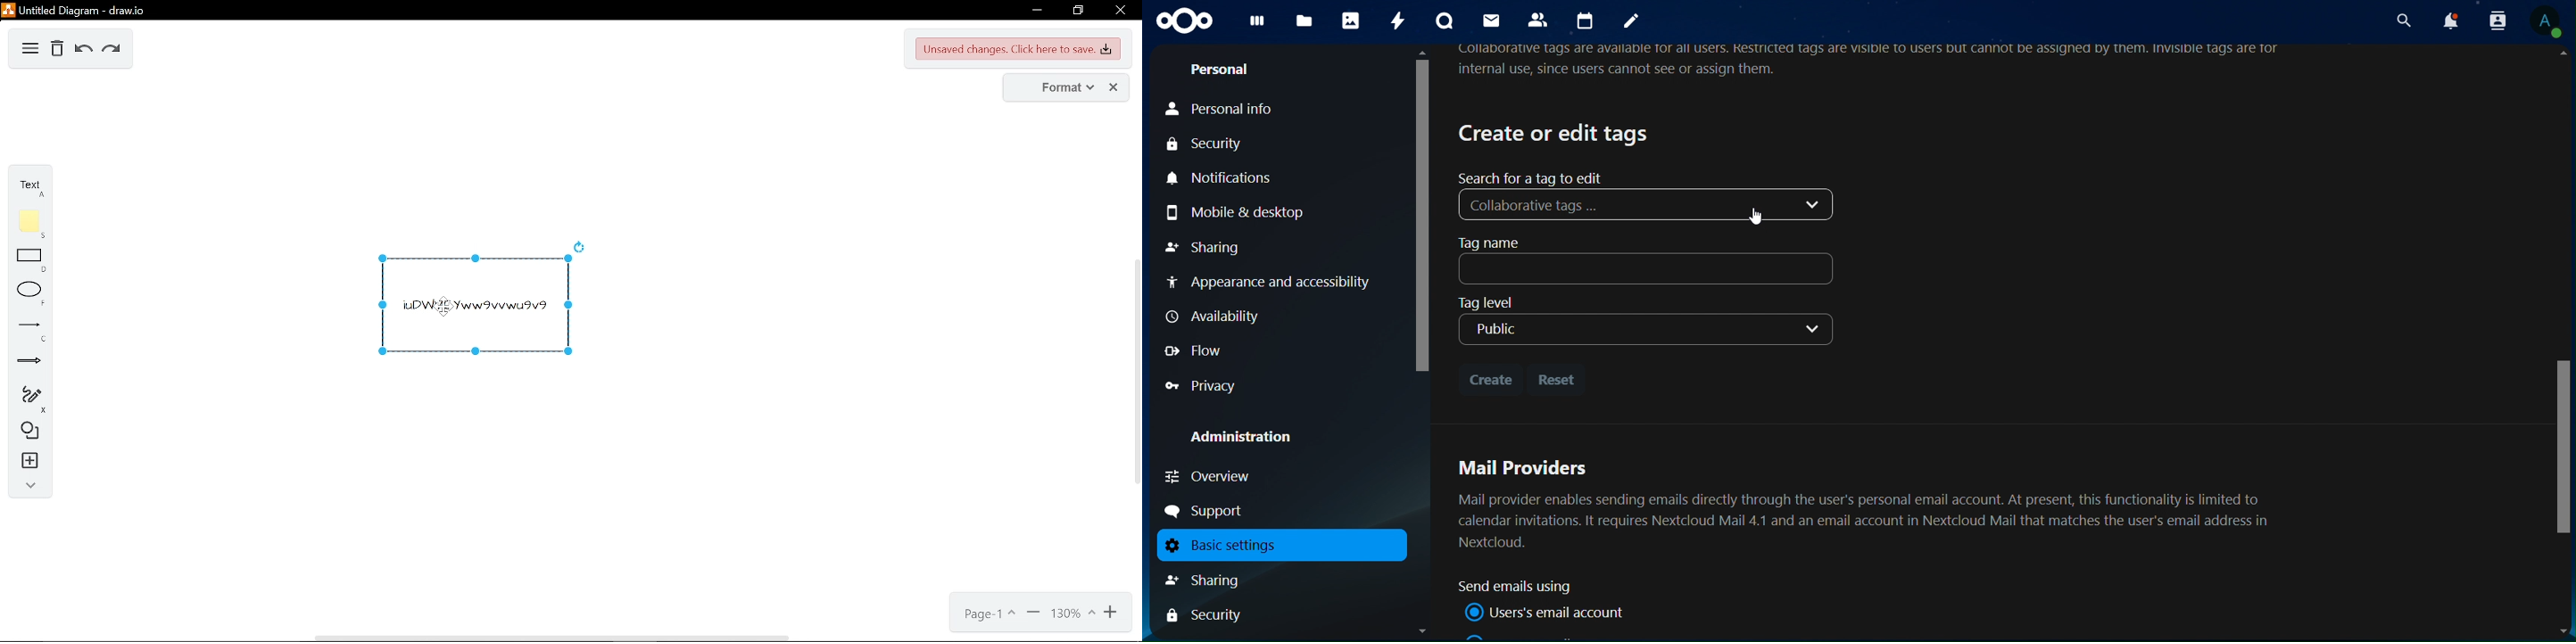 Image resolution: width=2576 pixels, height=644 pixels. What do you see at coordinates (581, 246) in the screenshot?
I see `rotate diagram` at bounding box center [581, 246].